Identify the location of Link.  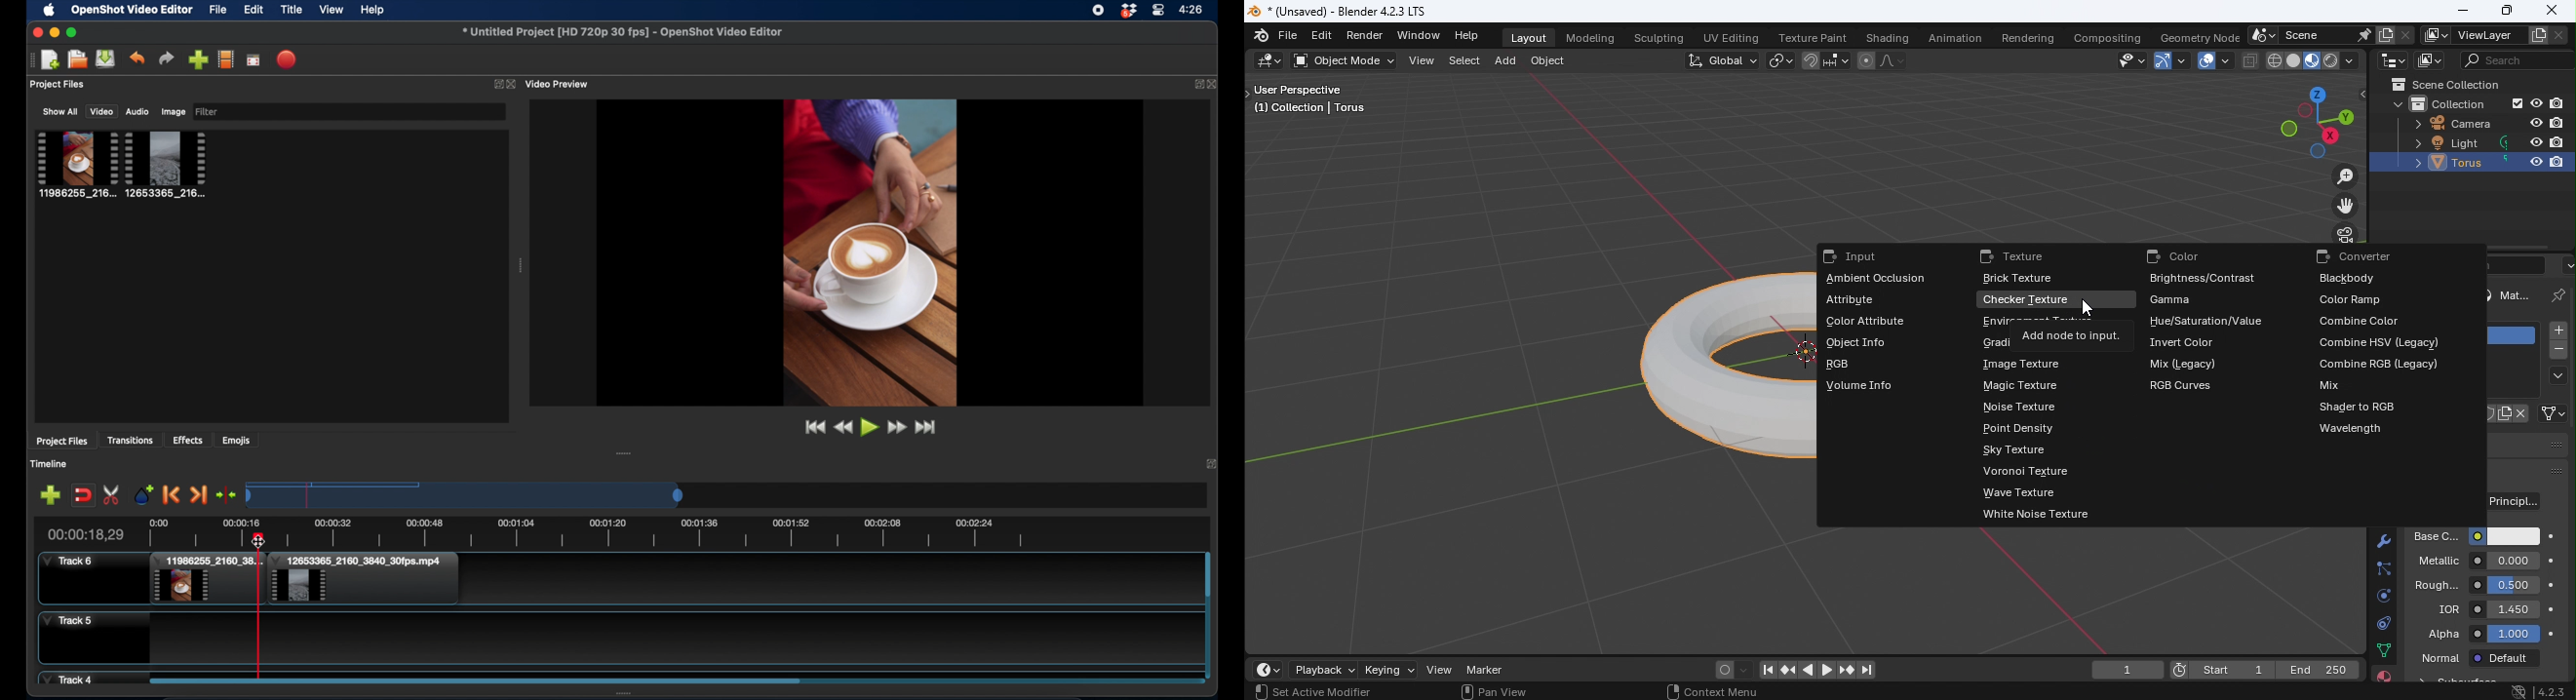
(2554, 412).